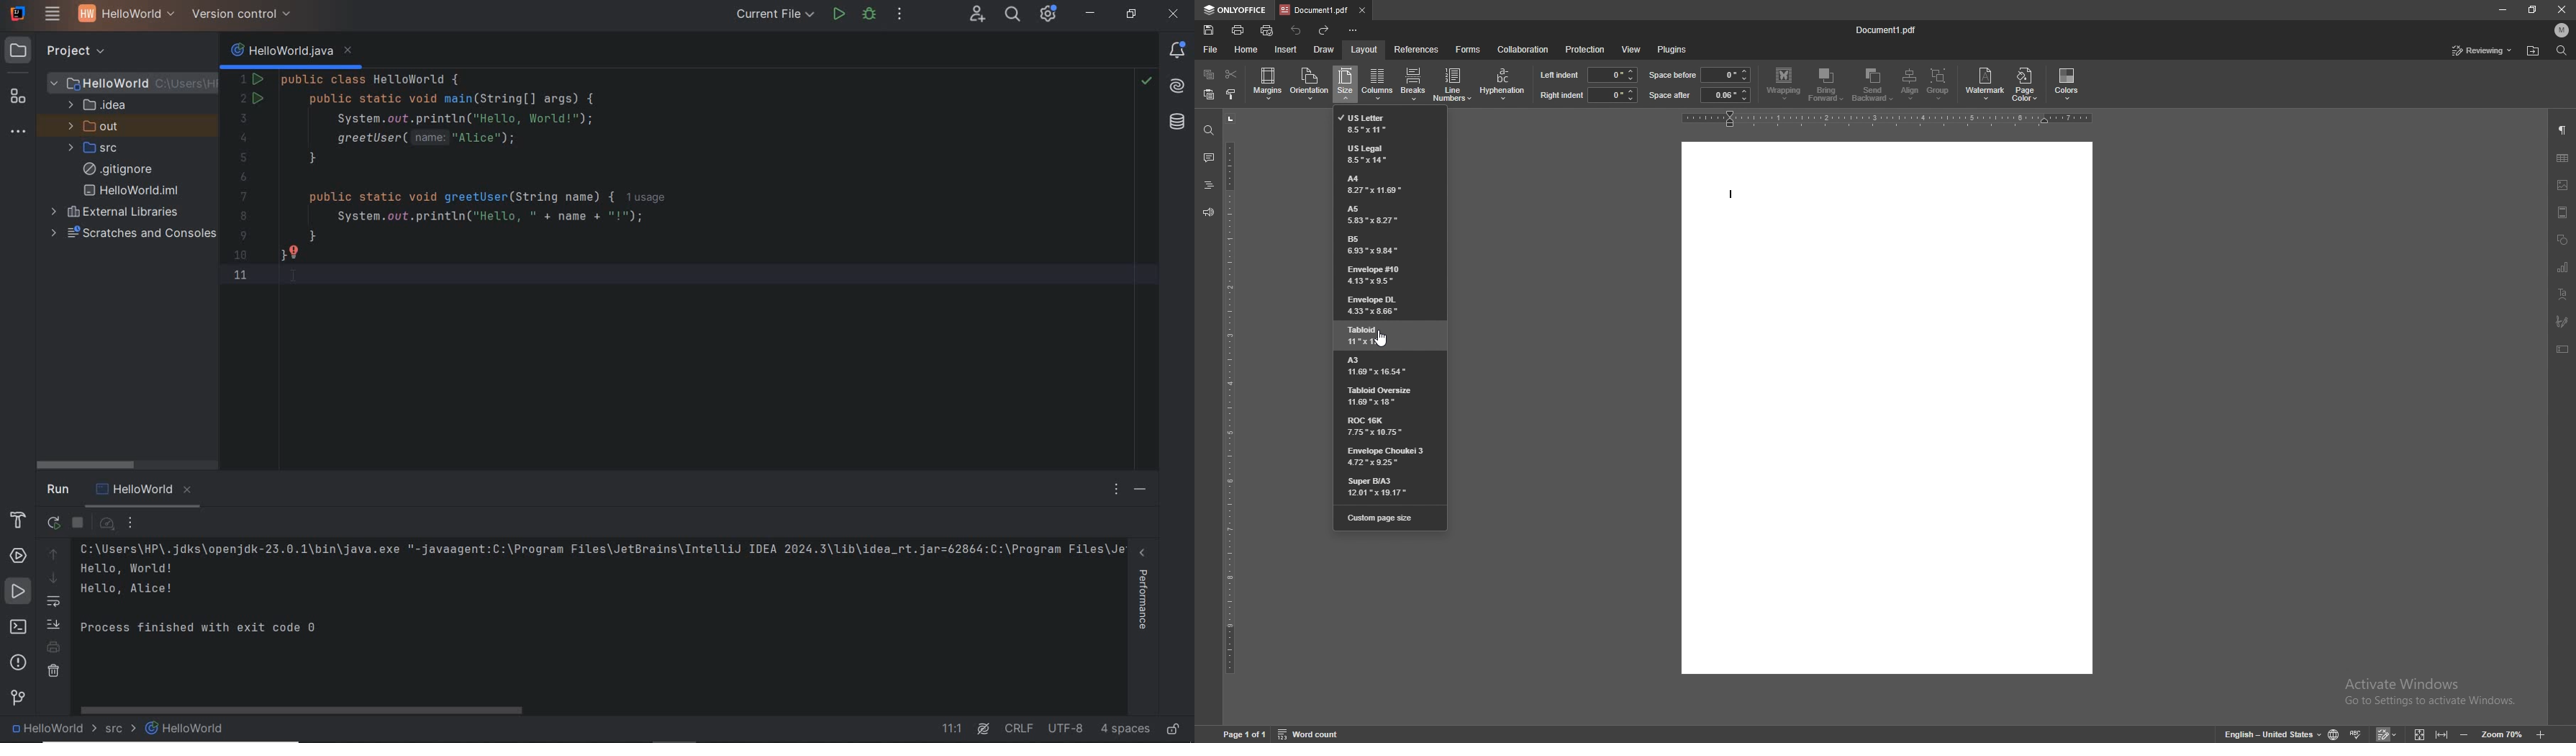 Image resolution: width=2576 pixels, height=756 pixels. Describe the element at coordinates (900, 17) in the screenshot. I see `more actions` at that location.